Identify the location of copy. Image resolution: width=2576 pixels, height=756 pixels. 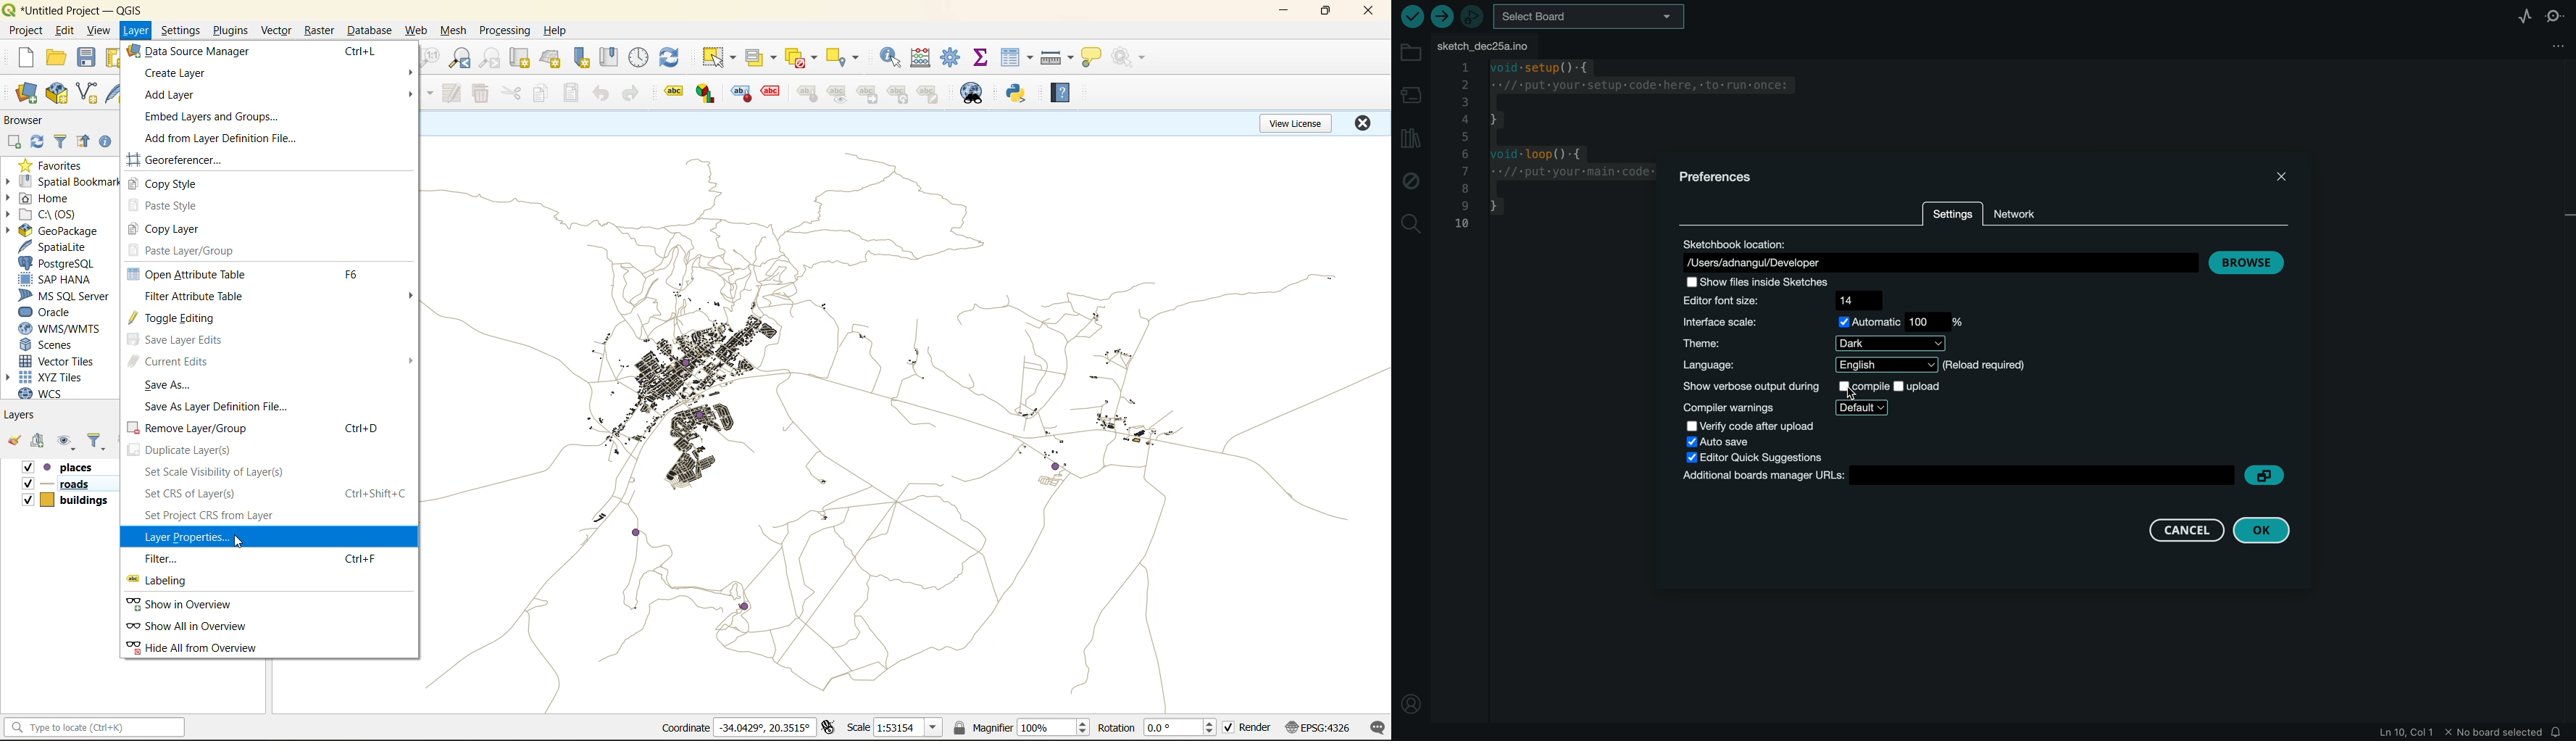
(544, 94).